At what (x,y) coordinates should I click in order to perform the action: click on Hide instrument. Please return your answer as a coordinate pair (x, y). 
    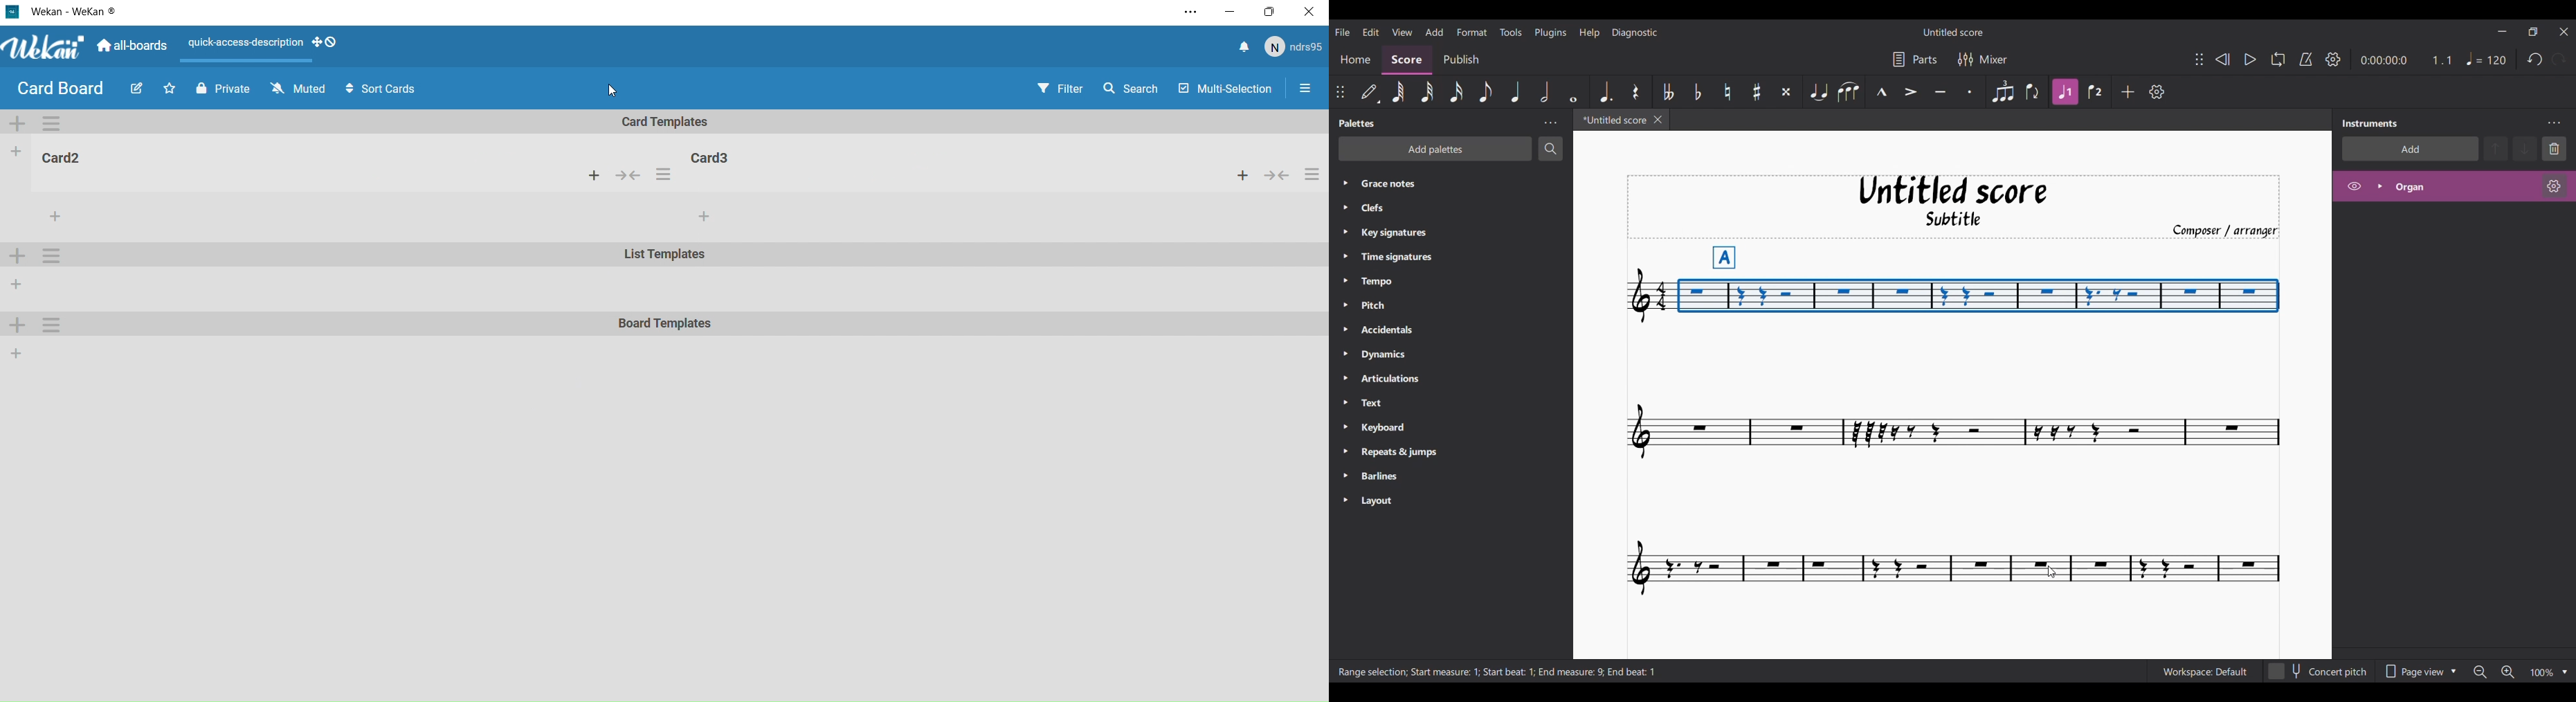
    Looking at the image, I should click on (2354, 186).